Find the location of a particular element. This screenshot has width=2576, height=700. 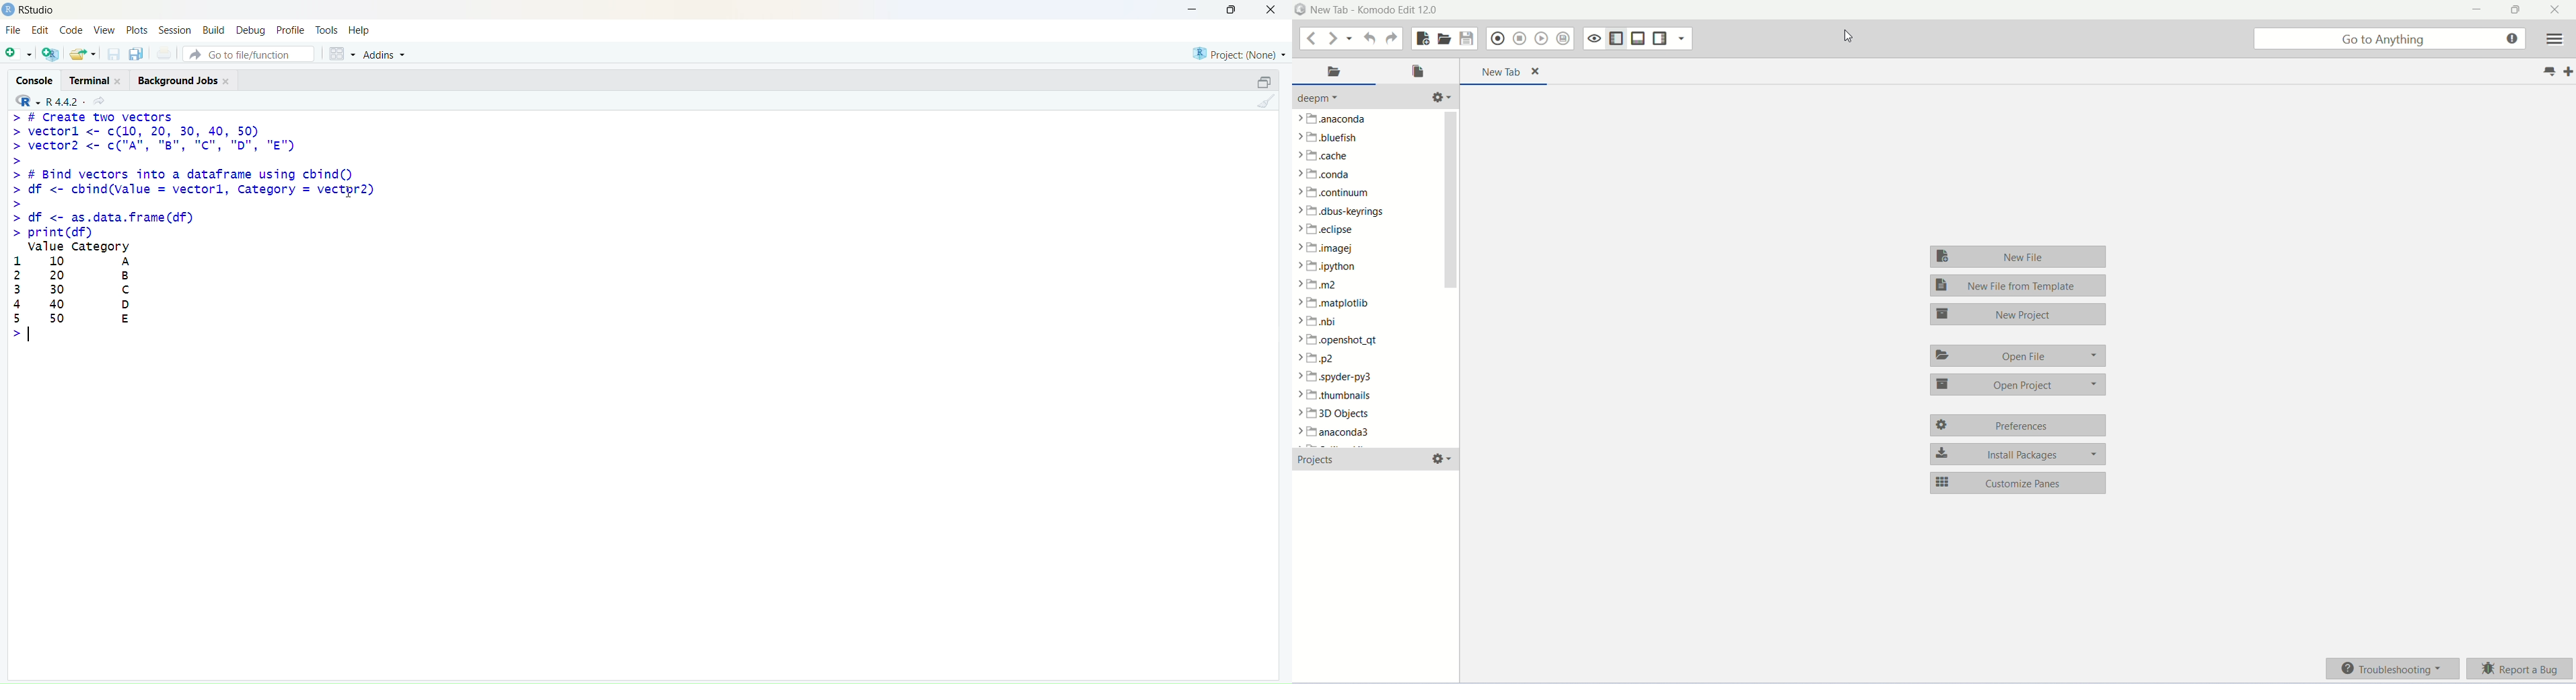

print the current file is located at coordinates (165, 53).